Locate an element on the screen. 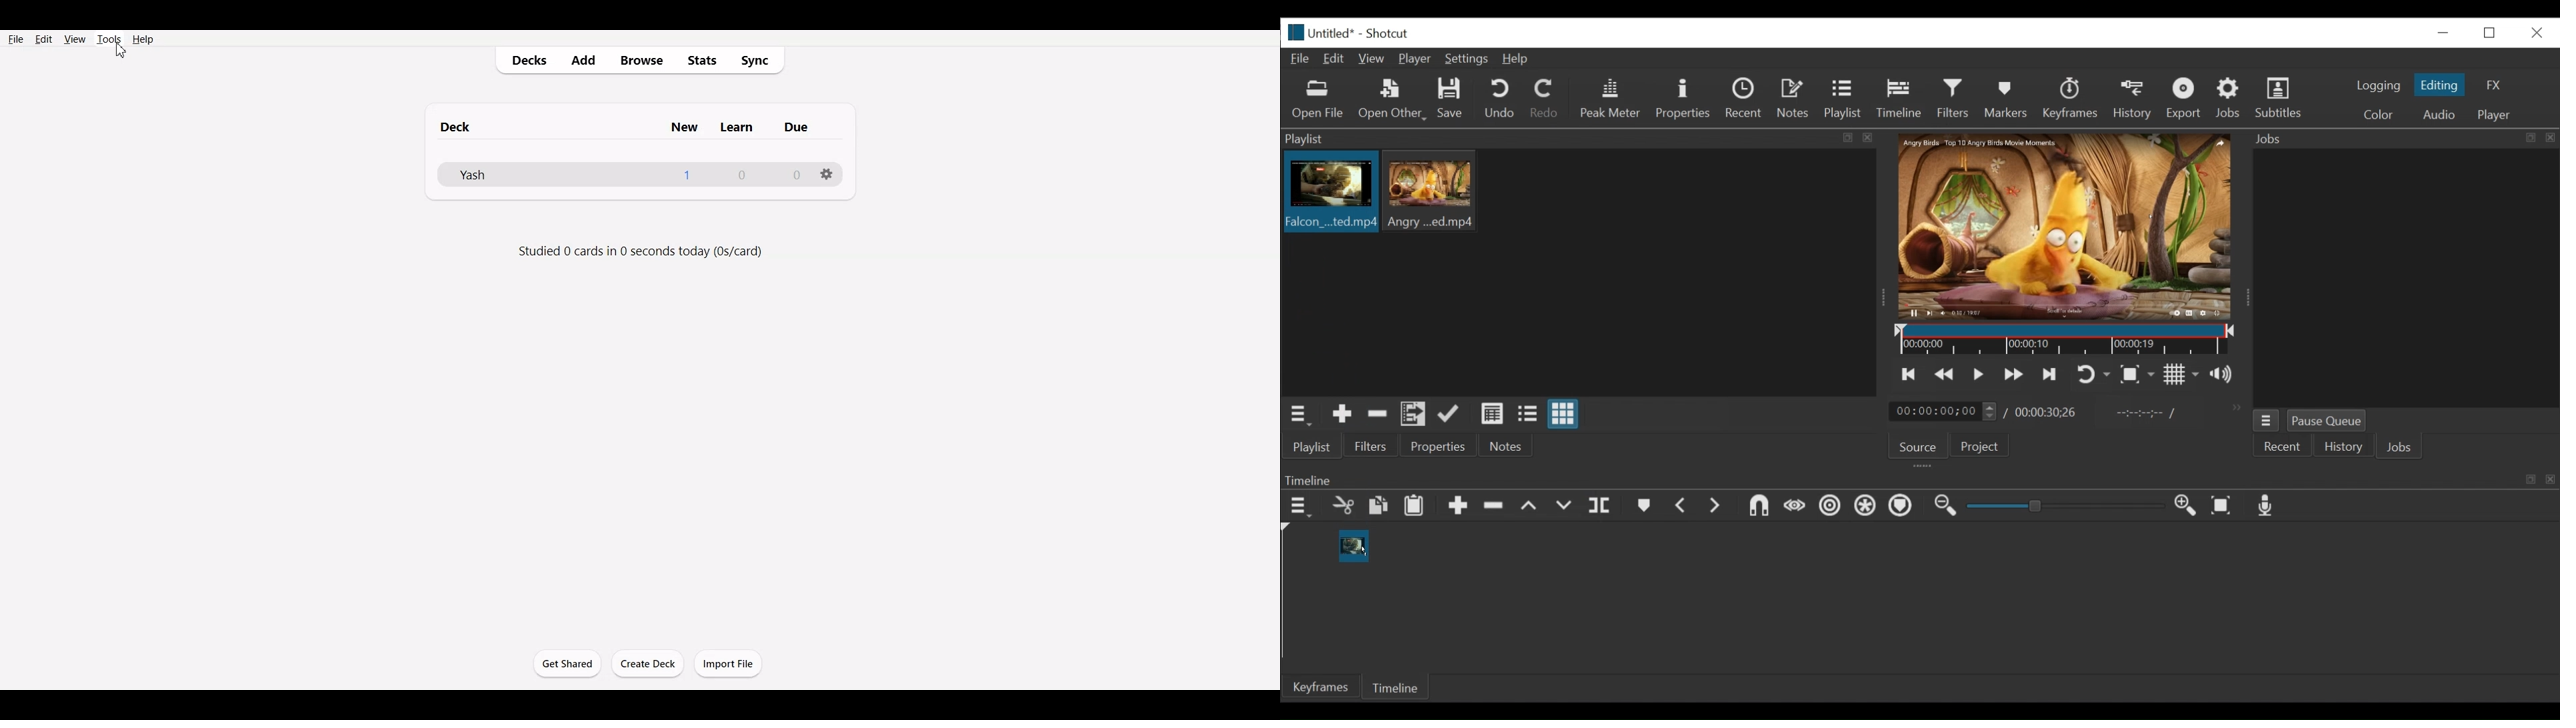 This screenshot has height=728, width=2576. Remove cut is located at coordinates (1495, 508).